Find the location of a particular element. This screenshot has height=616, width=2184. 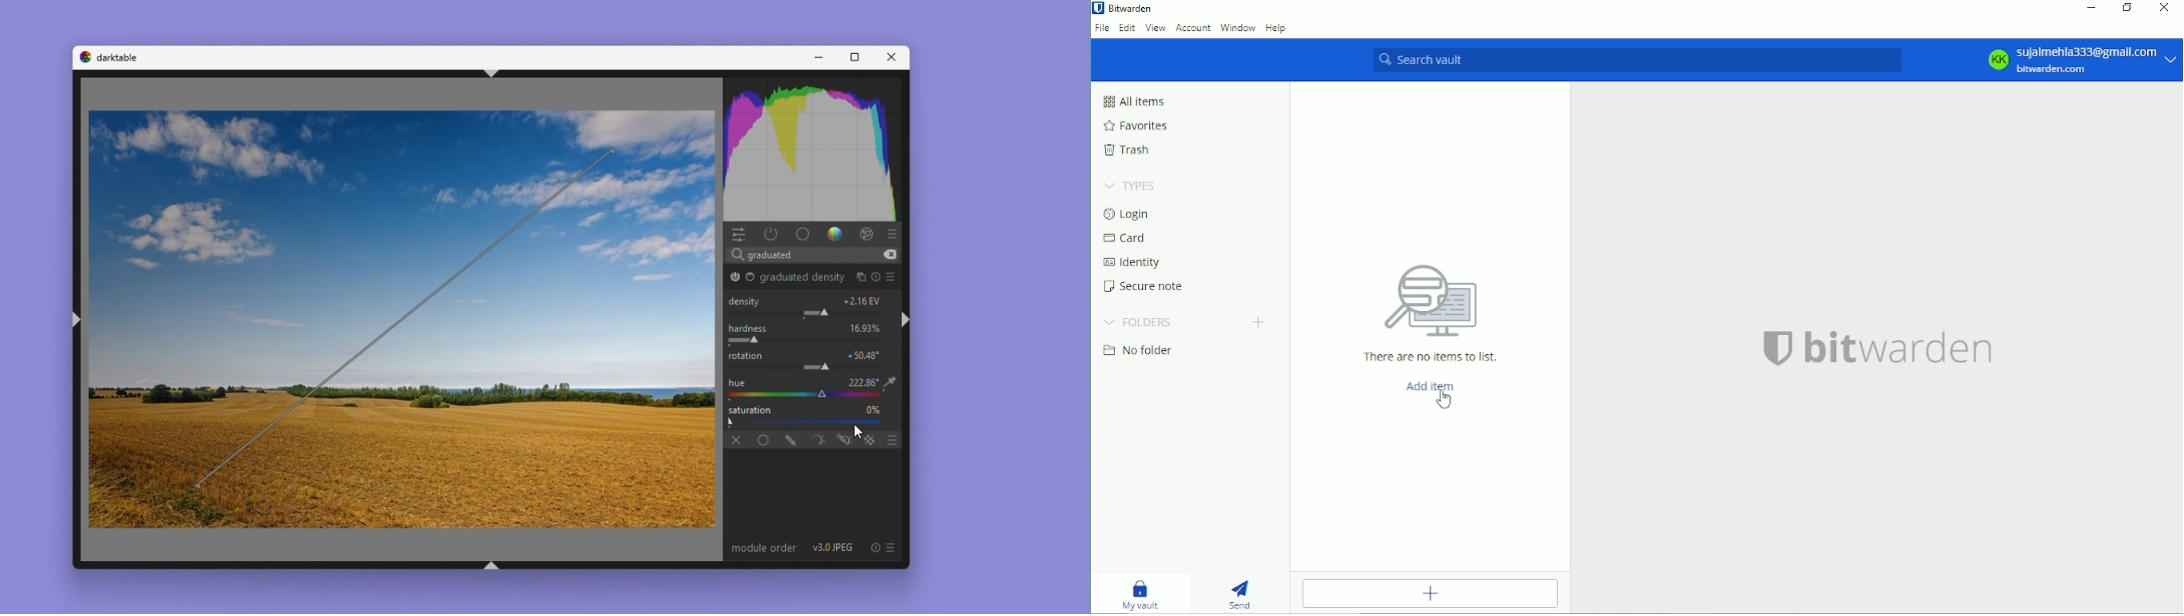

Gradient Bar is located at coordinates (802, 422).